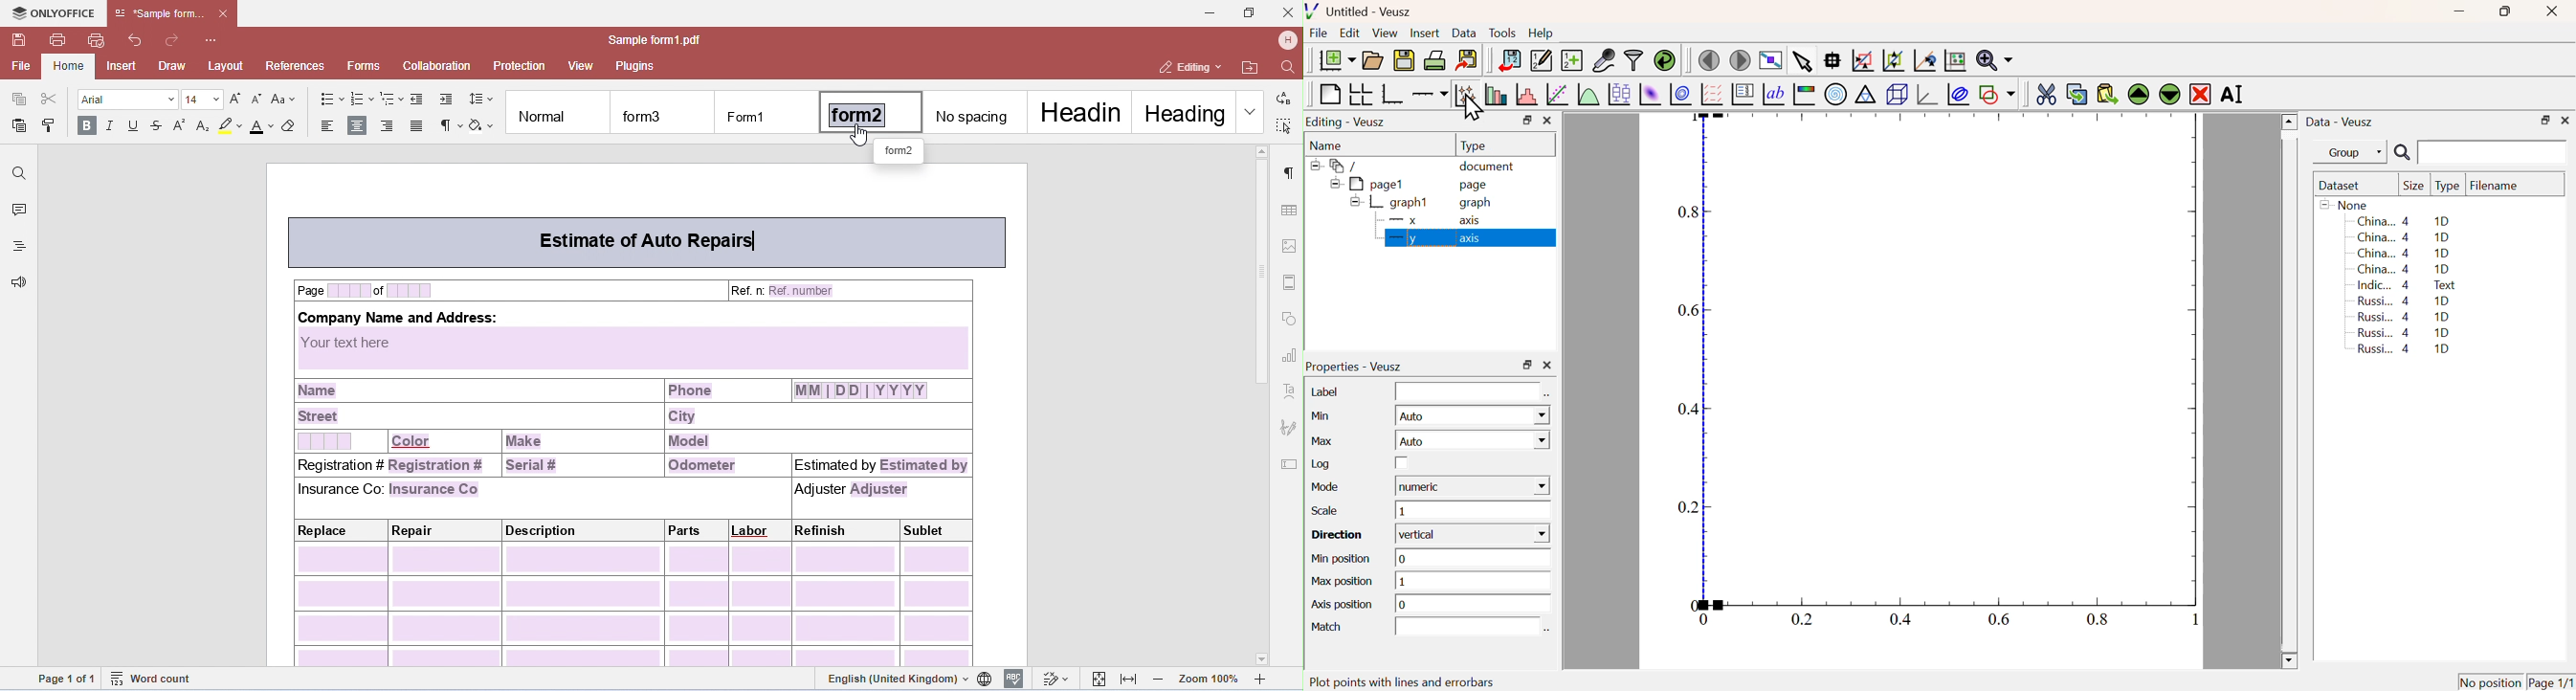 The height and width of the screenshot is (700, 2576). I want to click on Polar Graph, so click(1836, 94).